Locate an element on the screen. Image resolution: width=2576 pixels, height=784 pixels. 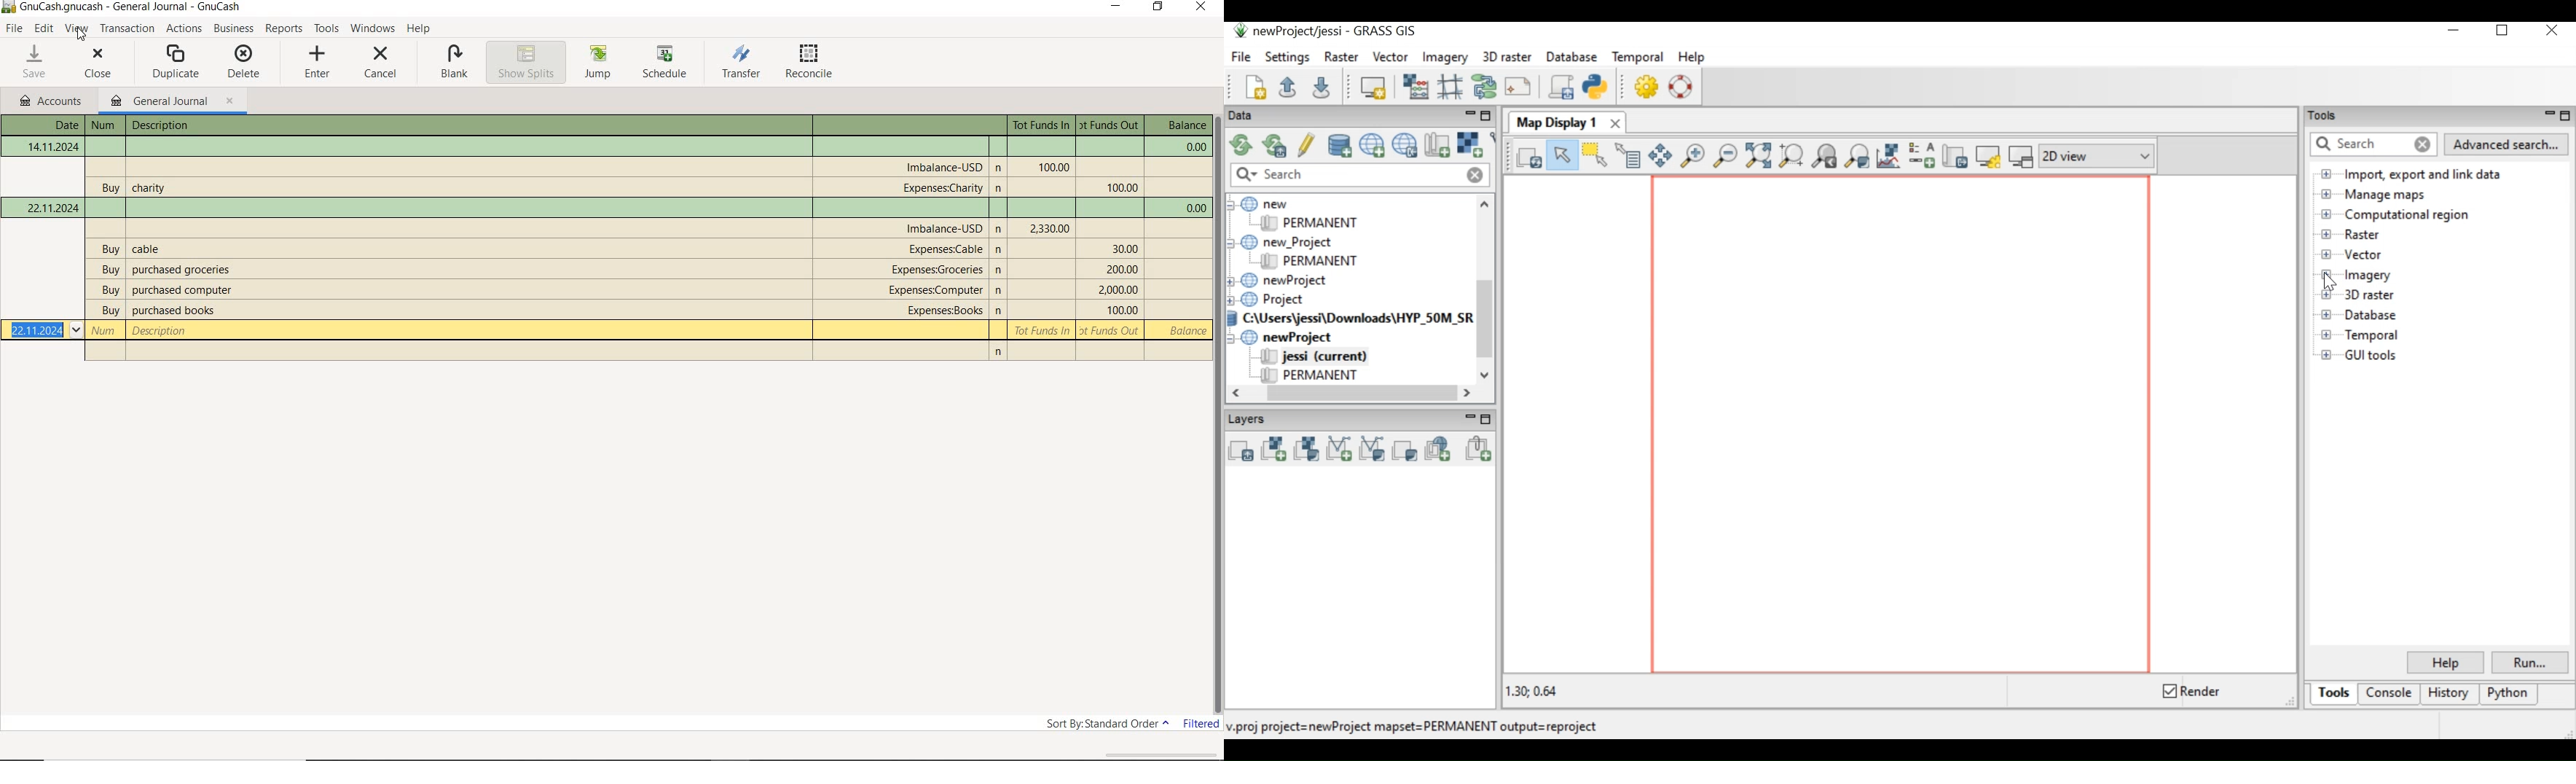
n is located at coordinates (1000, 289).